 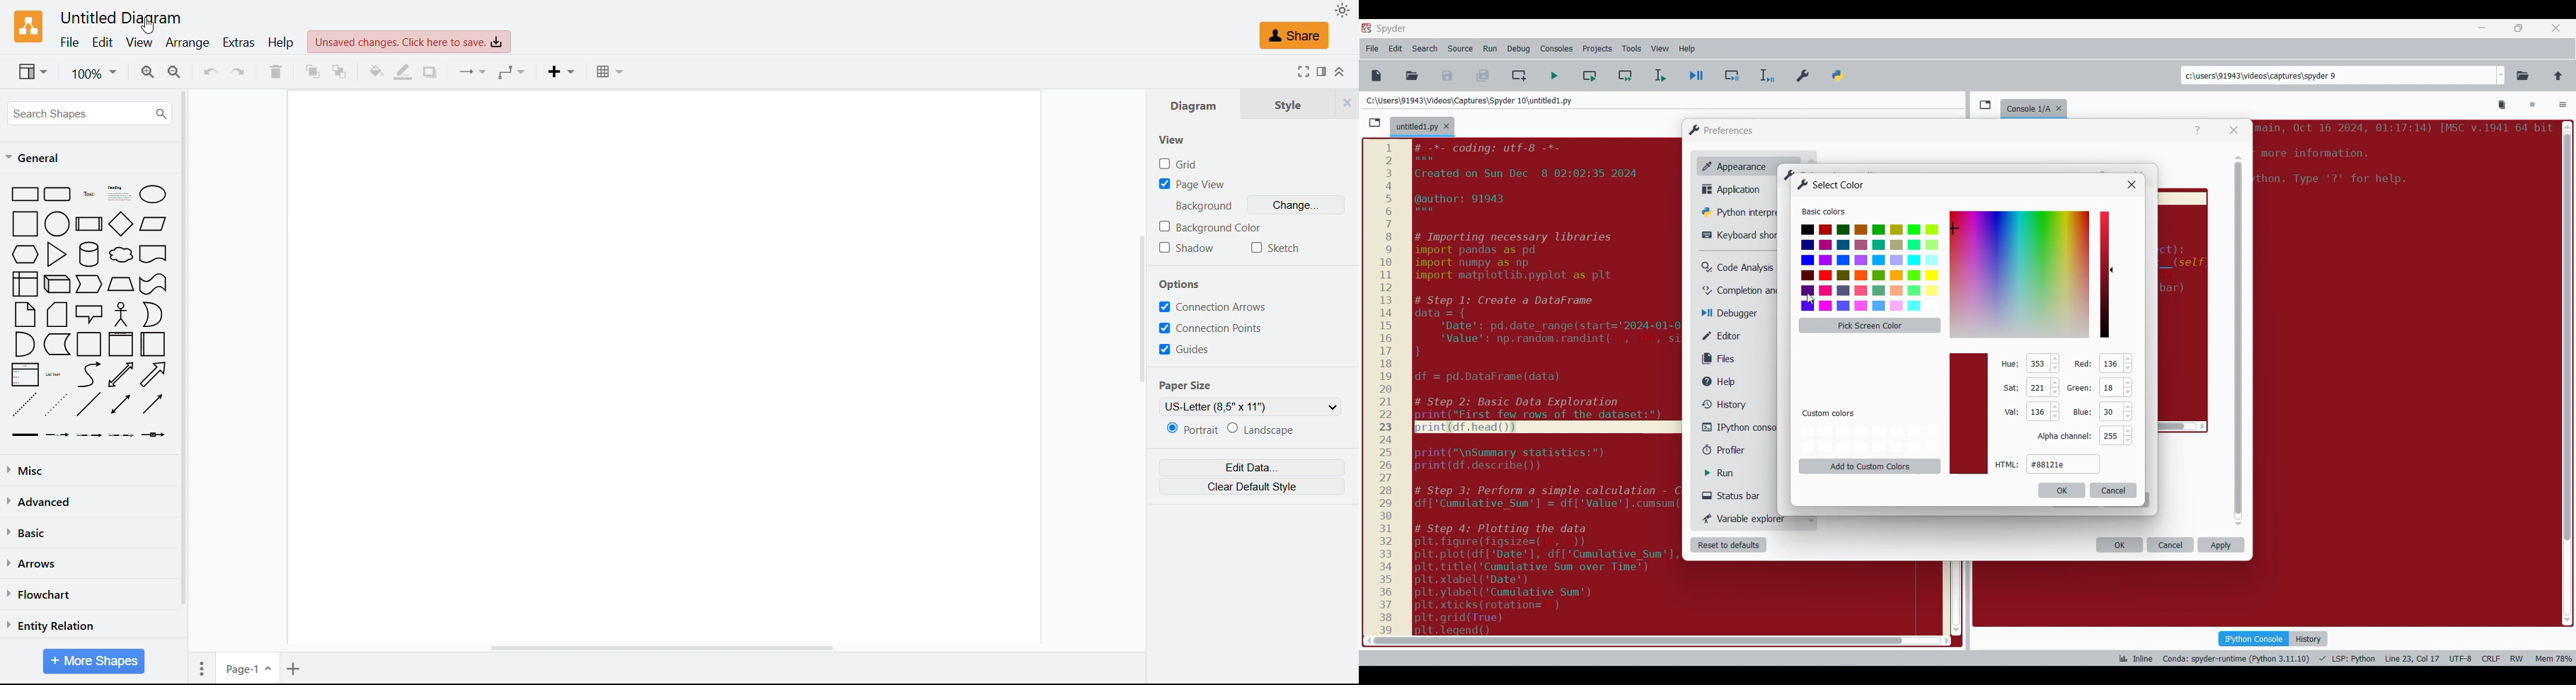 I want to click on sketch , so click(x=1275, y=248).